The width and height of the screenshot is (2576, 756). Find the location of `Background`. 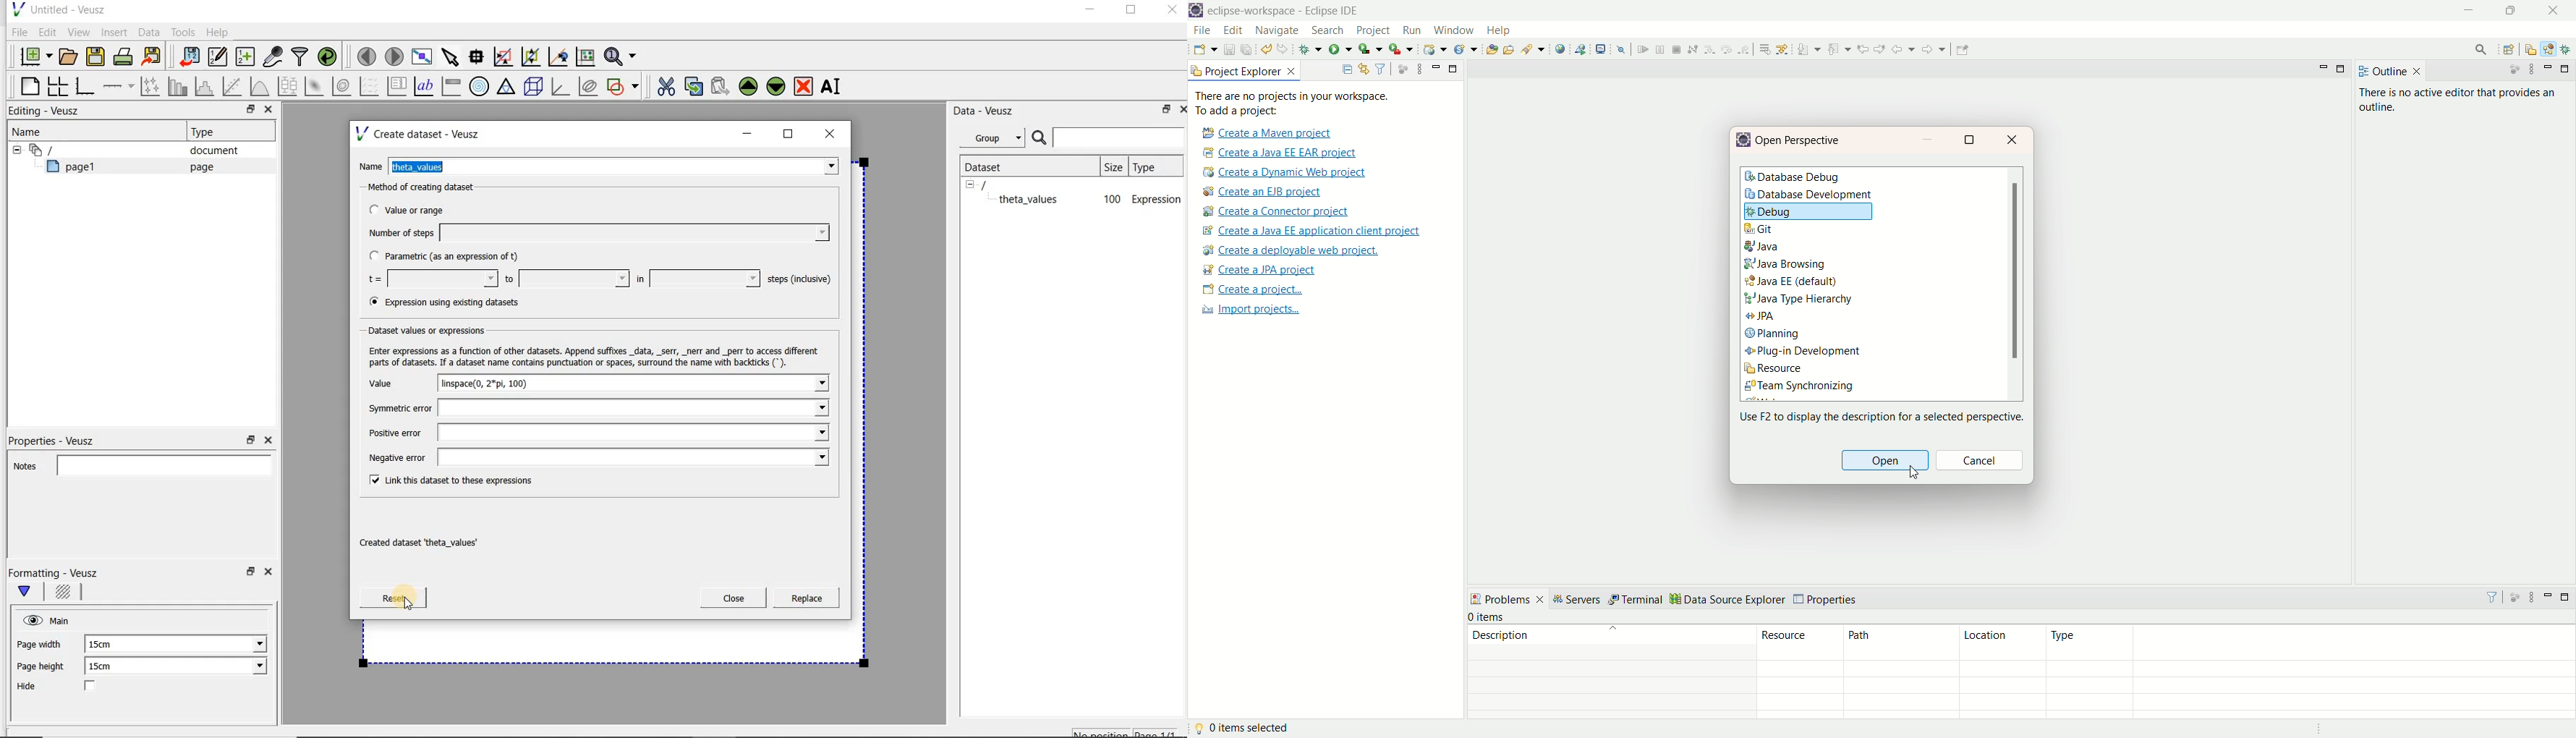

Background is located at coordinates (65, 594).